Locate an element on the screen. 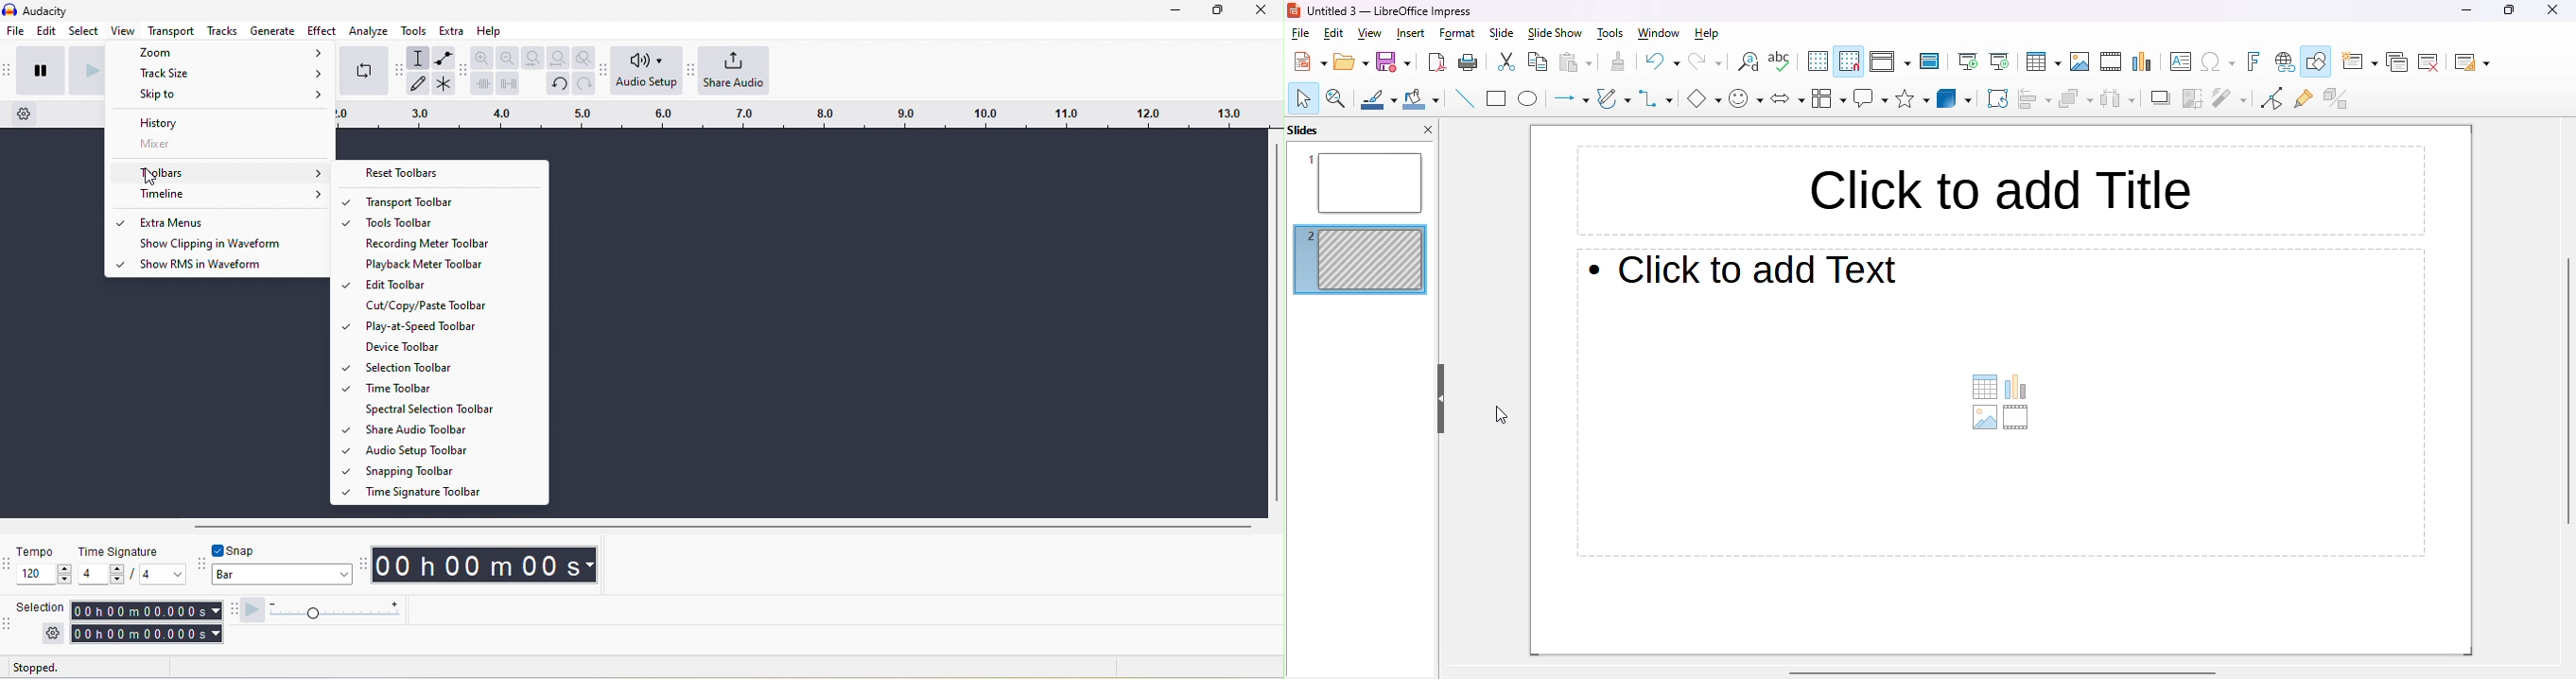  enable loop is located at coordinates (364, 71).